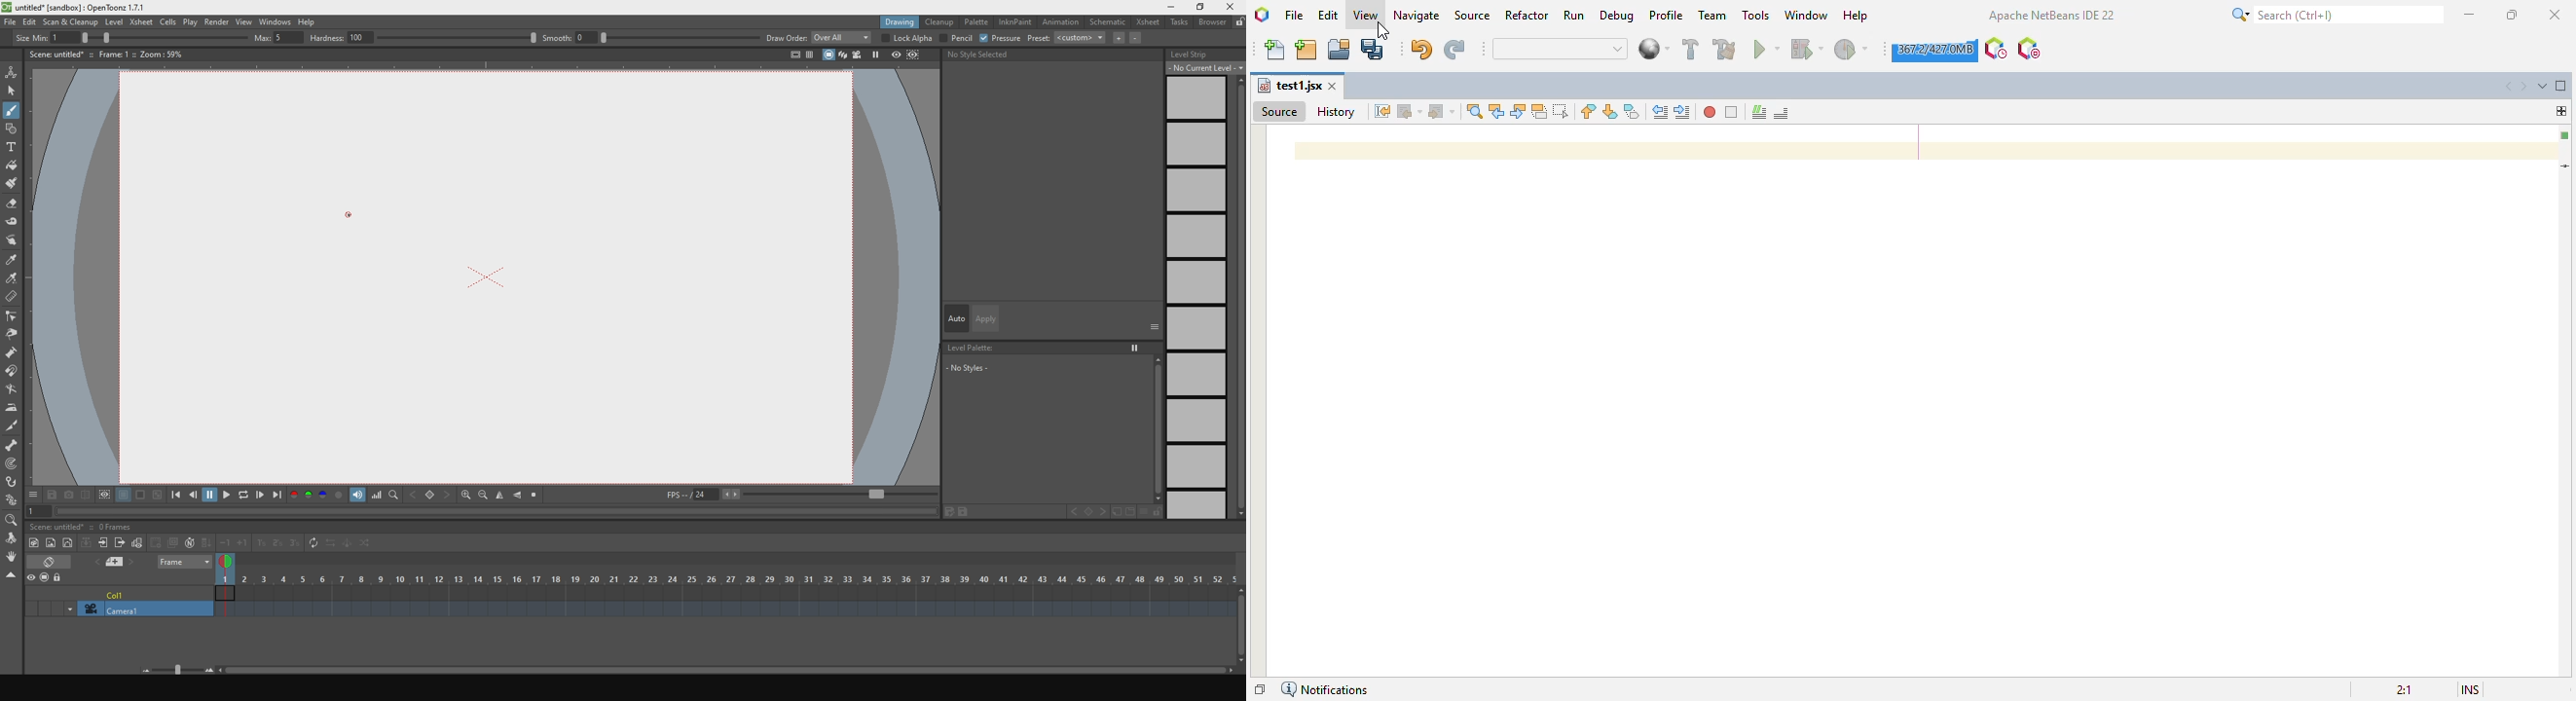 This screenshot has width=2576, height=728. I want to click on source, so click(1473, 15).